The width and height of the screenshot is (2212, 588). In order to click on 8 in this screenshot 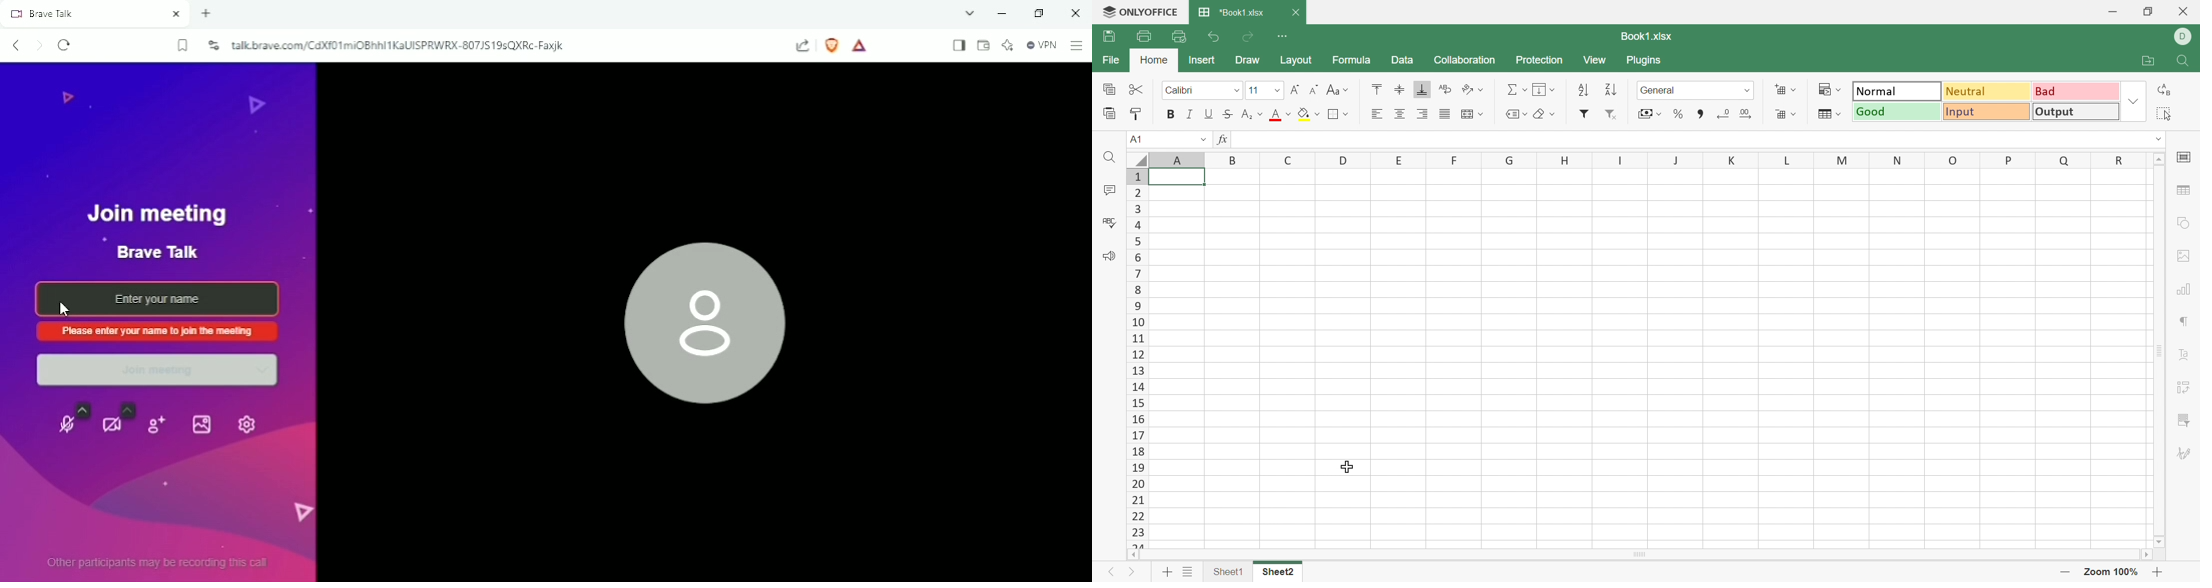, I will do `click(1135, 291)`.